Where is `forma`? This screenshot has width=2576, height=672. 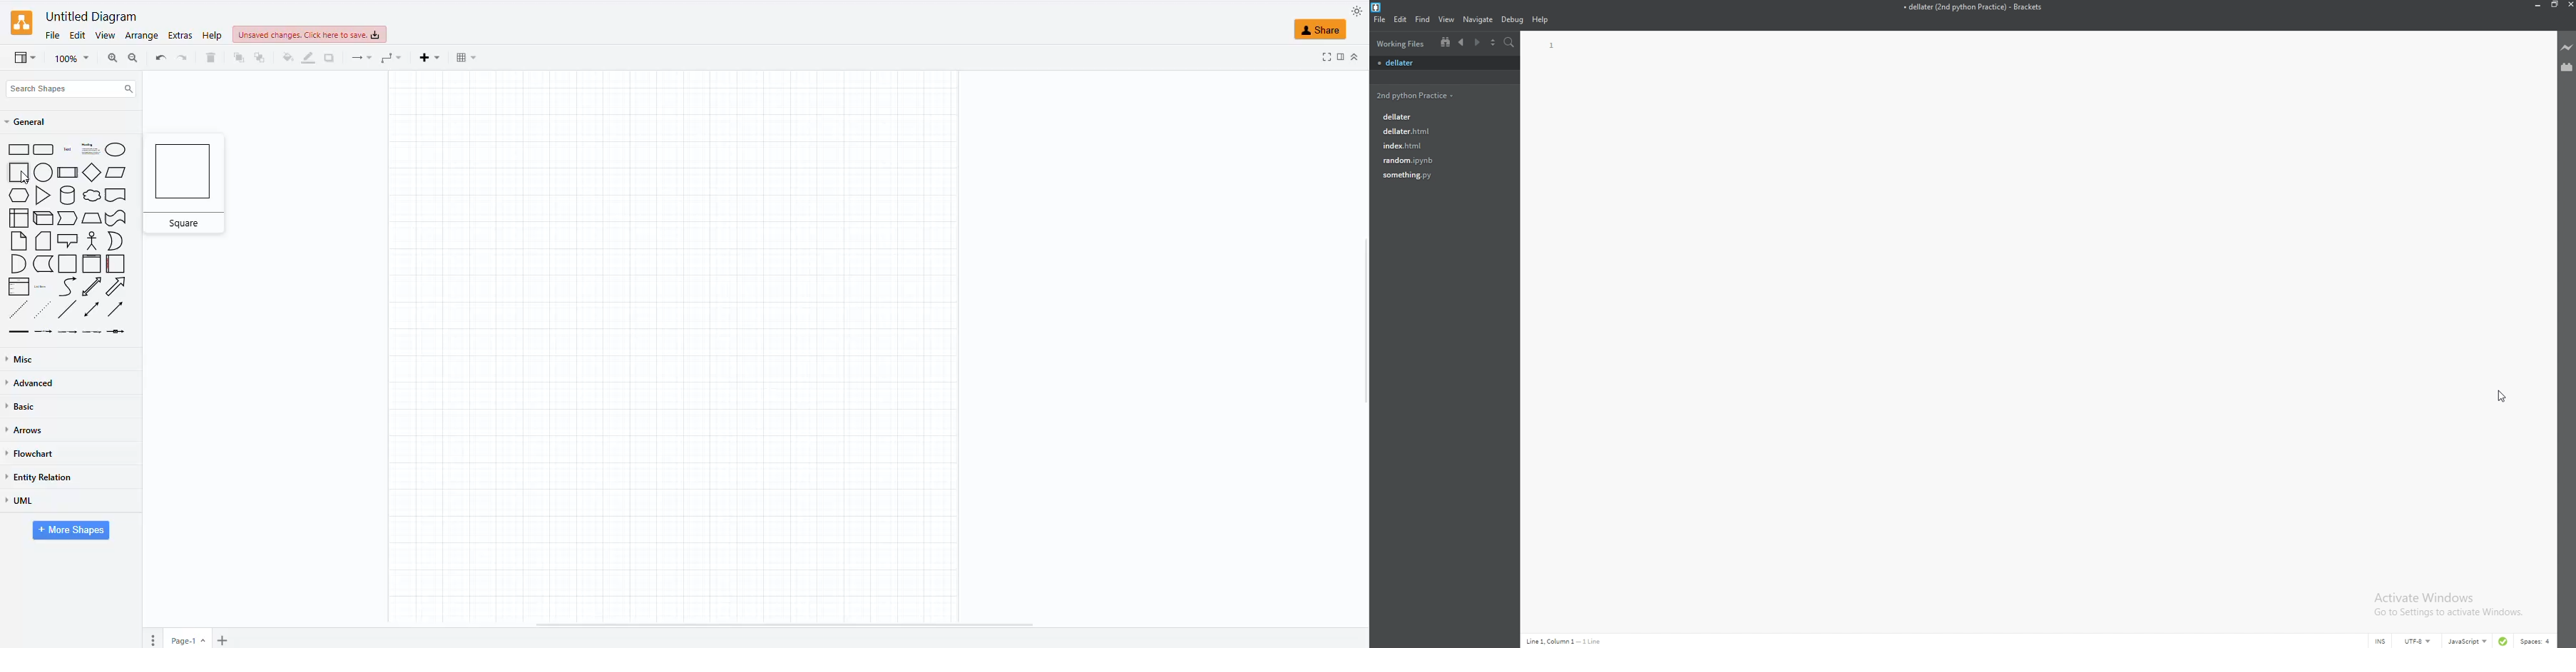 forma is located at coordinates (1327, 60).